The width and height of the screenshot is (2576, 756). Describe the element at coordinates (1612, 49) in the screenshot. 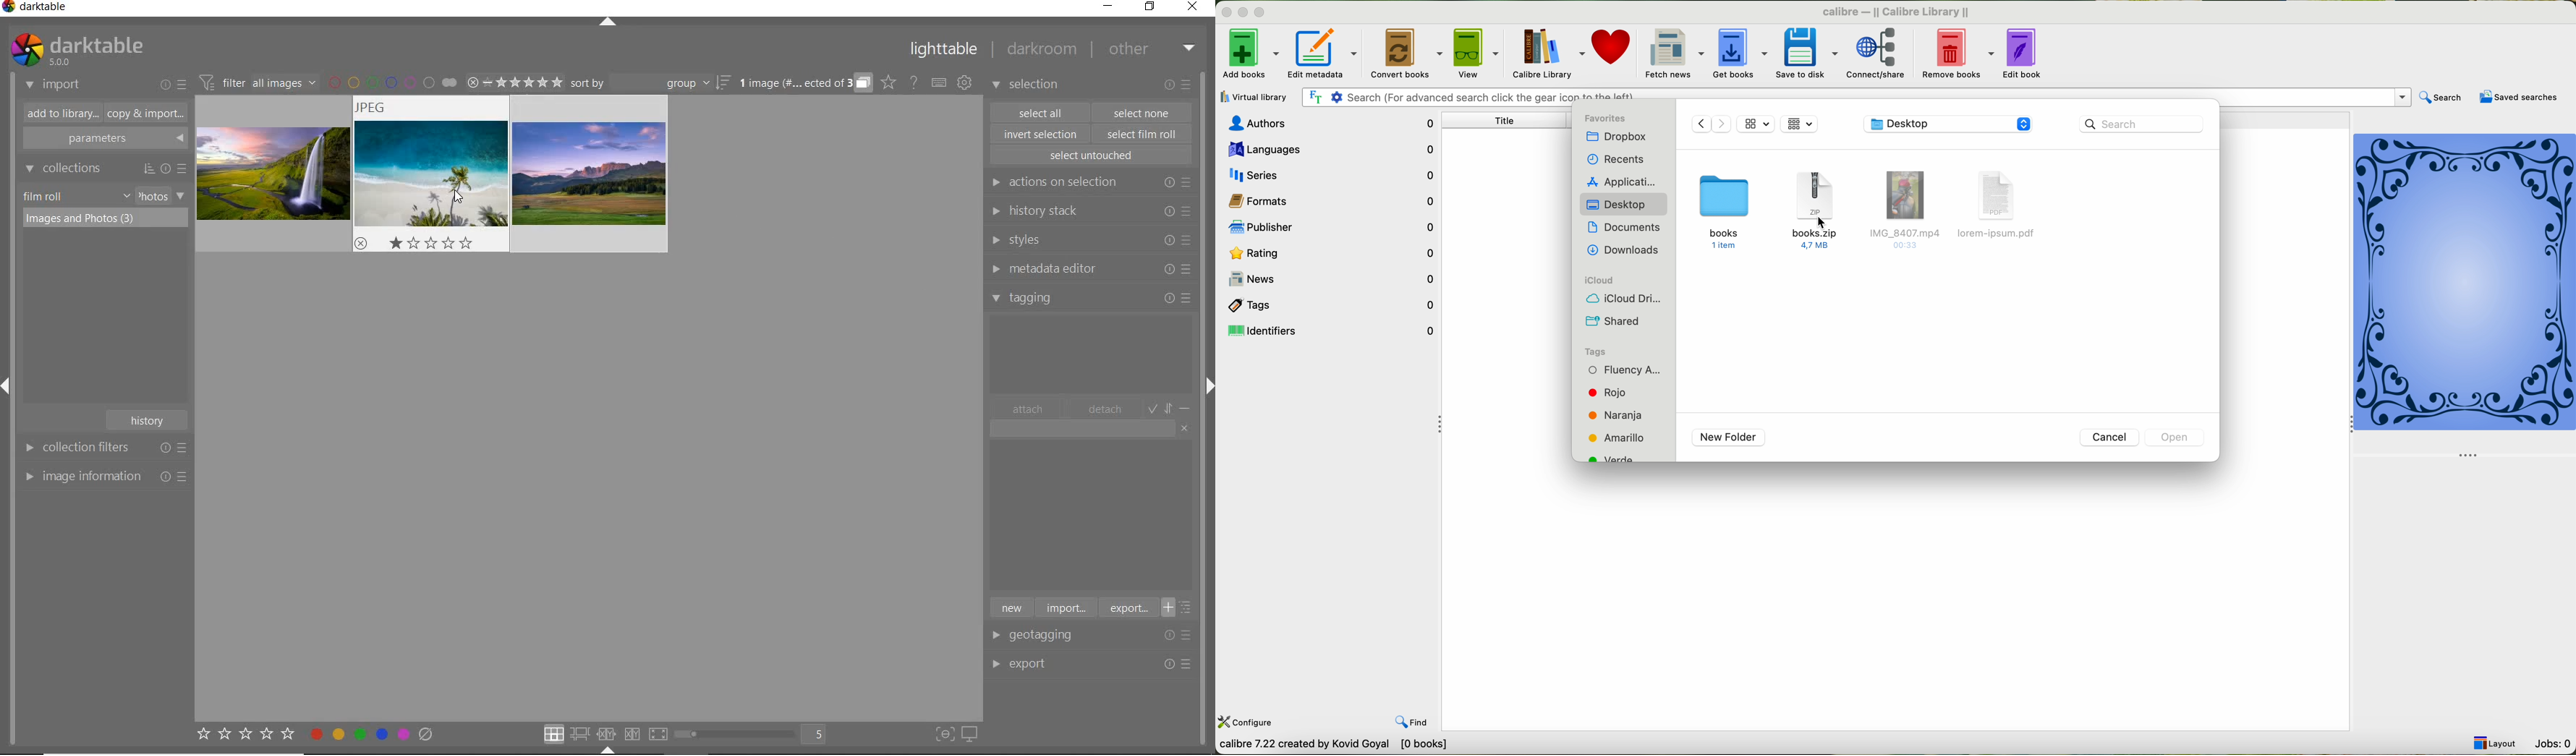

I see `donate` at that location.